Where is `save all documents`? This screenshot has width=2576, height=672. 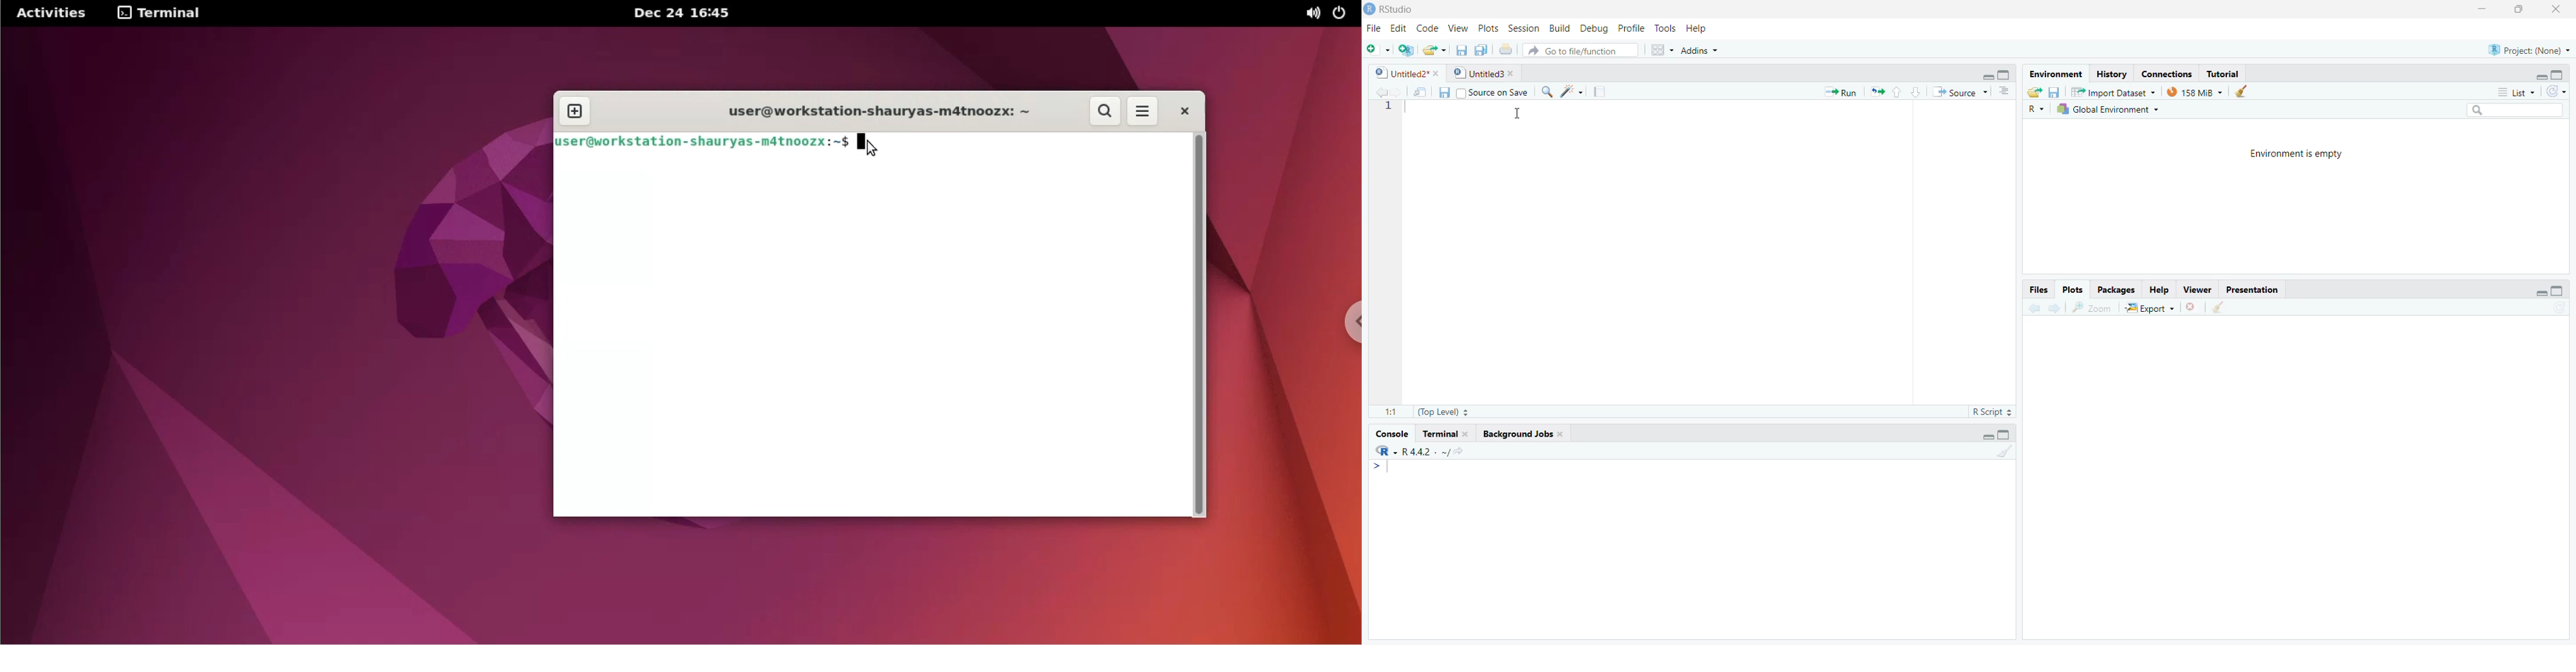 save all documents is located at coordinates (1479, 49).